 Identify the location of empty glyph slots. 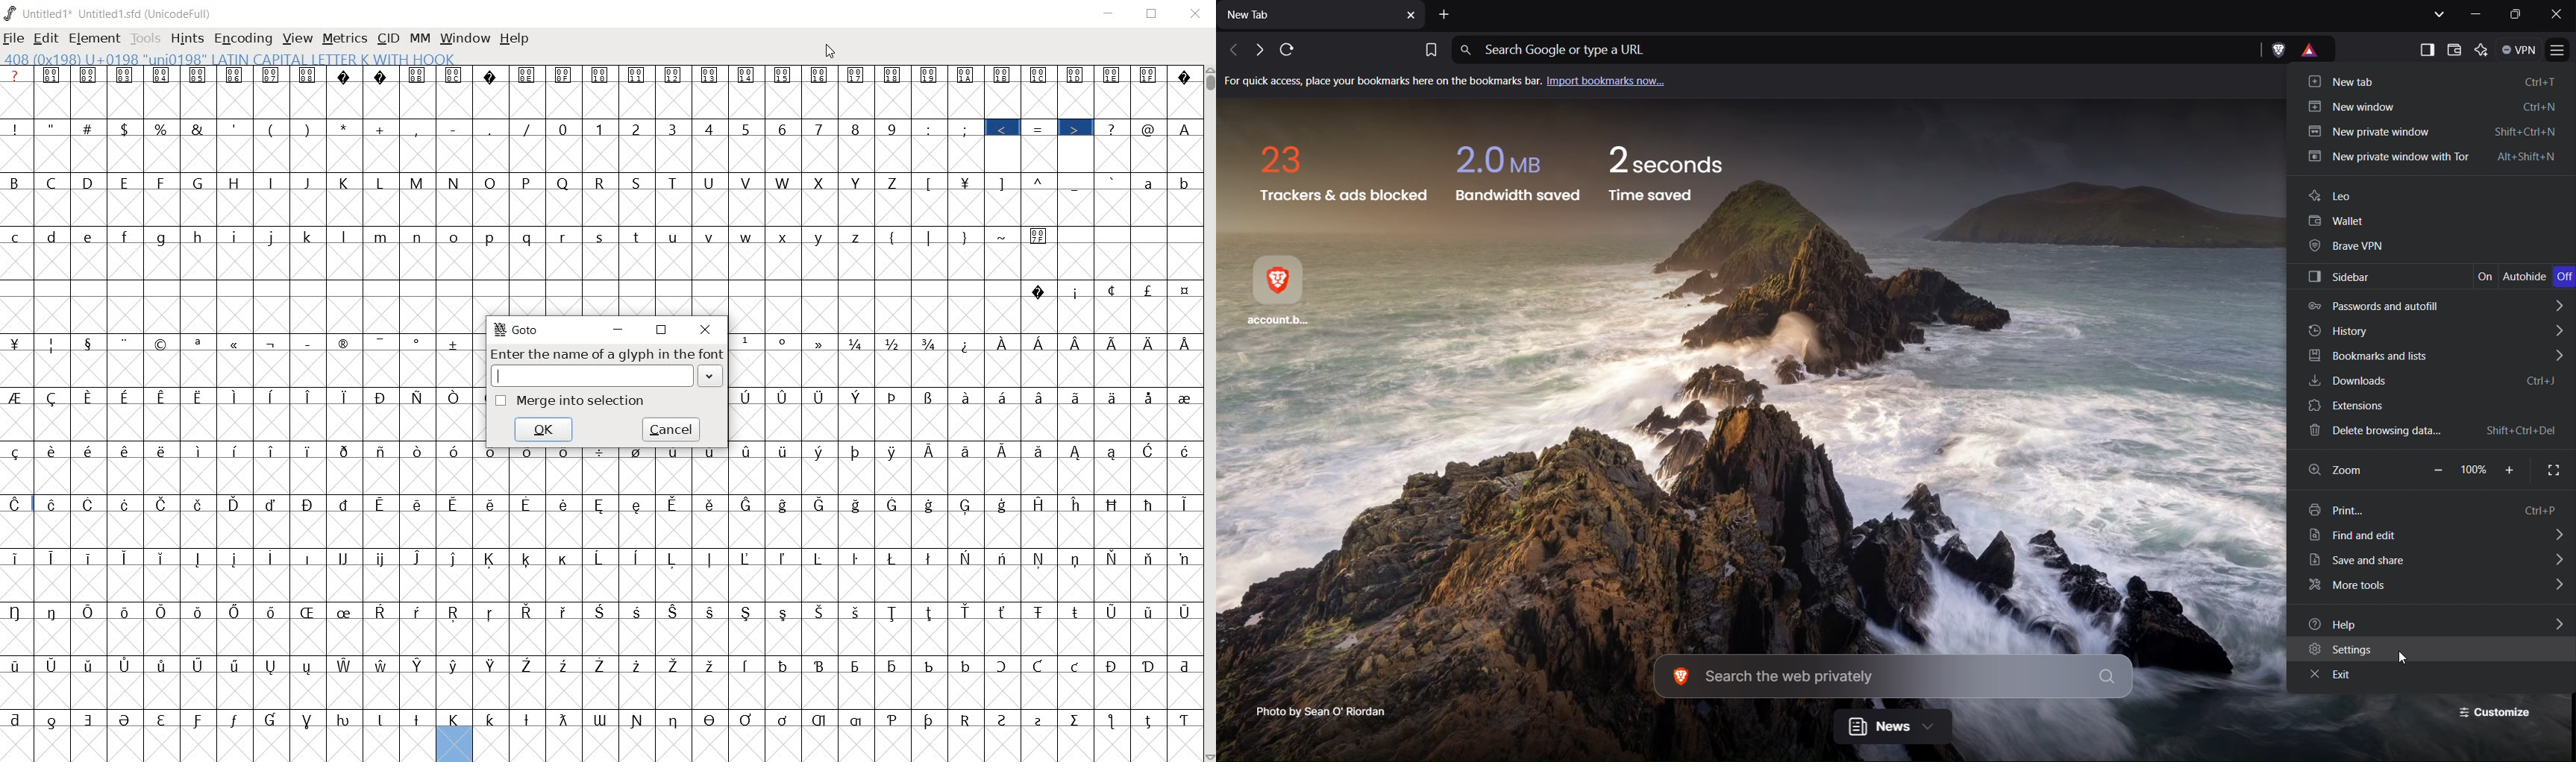
(602, 477).